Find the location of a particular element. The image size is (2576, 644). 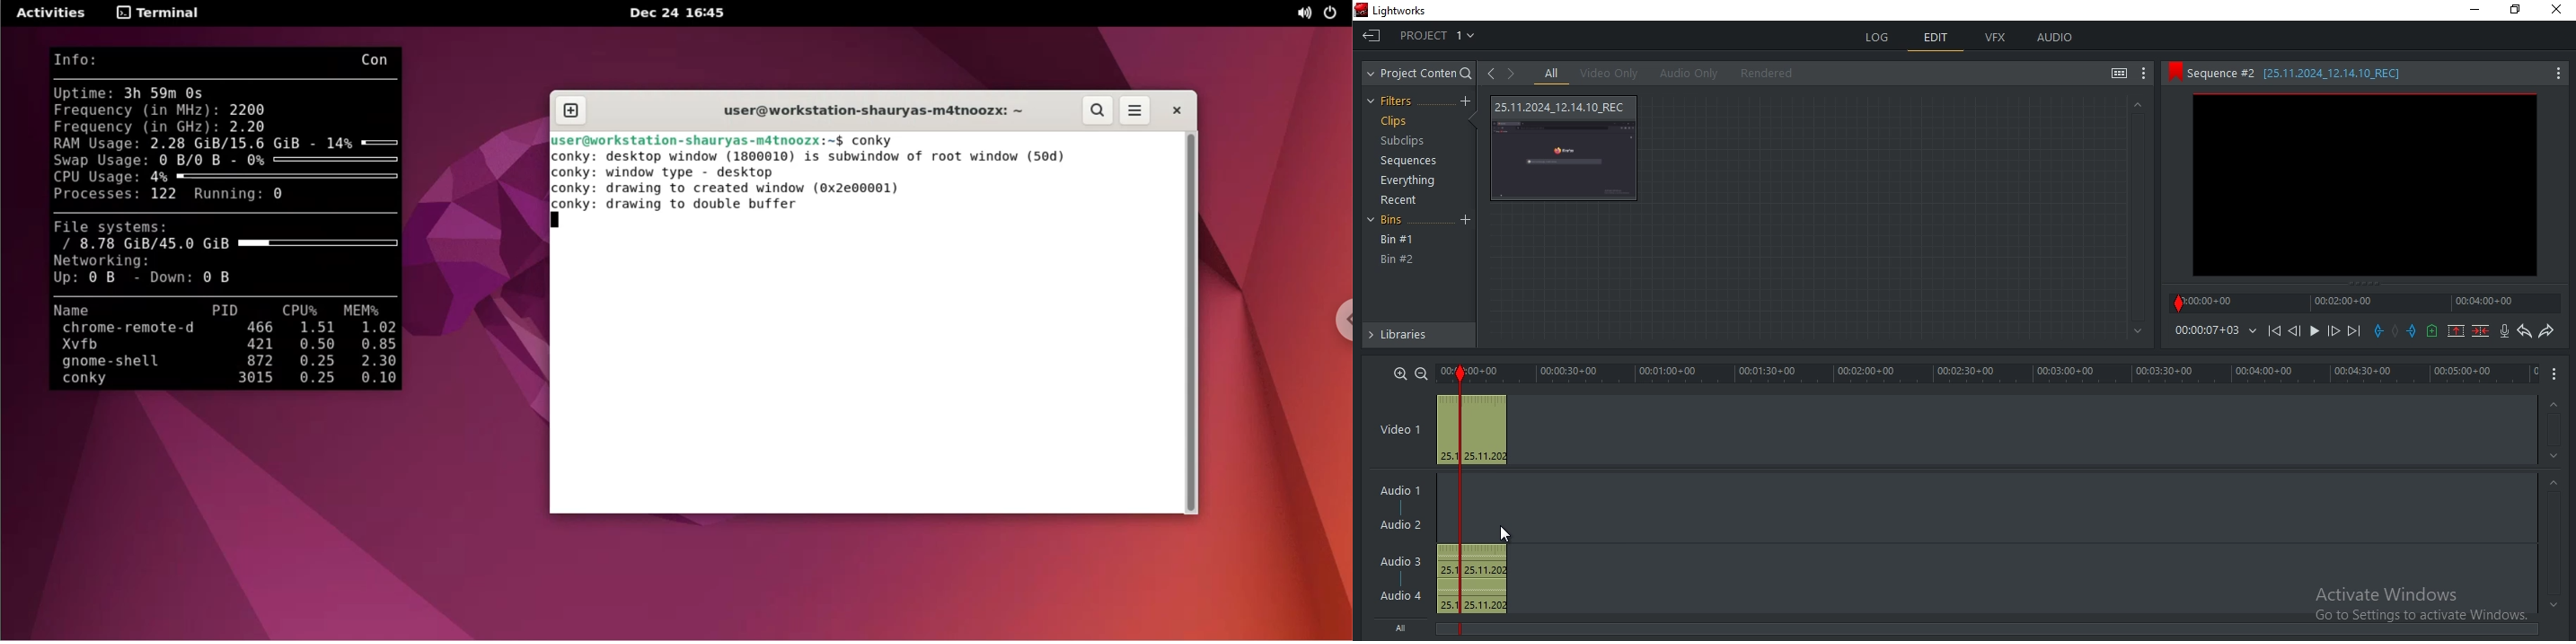

everything is located at coordinates (1411, 180).